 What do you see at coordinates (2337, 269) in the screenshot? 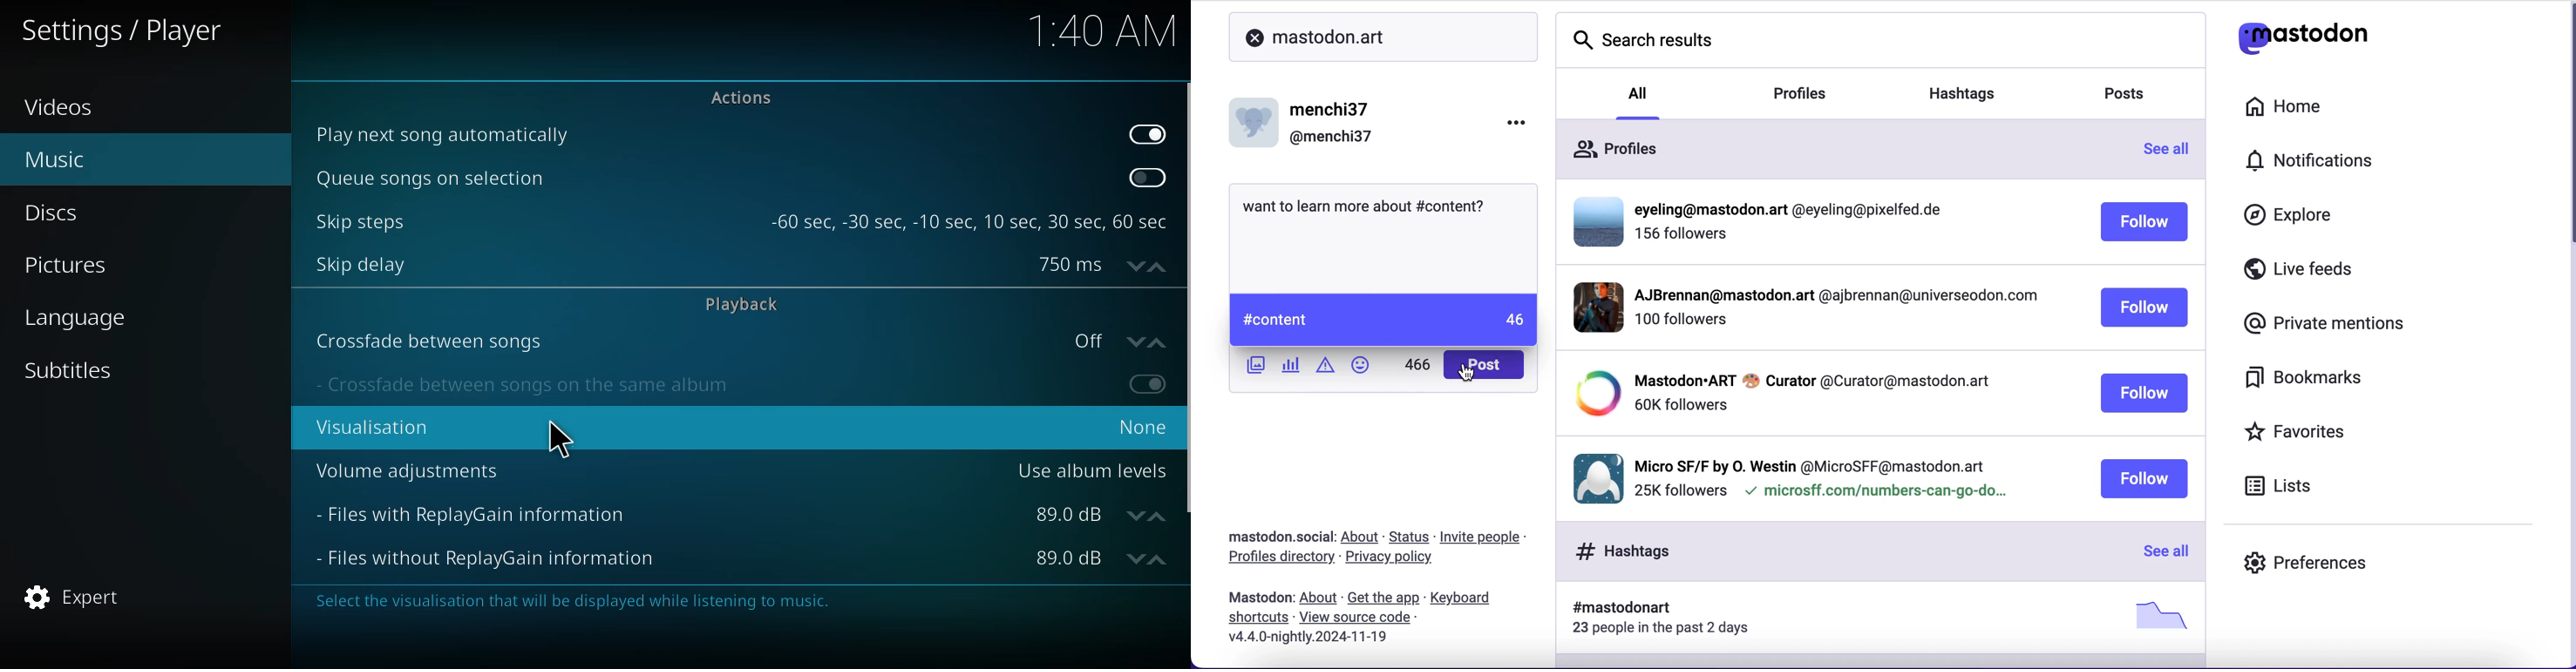
I see `live feeds` at bounding box center [2337, 269].